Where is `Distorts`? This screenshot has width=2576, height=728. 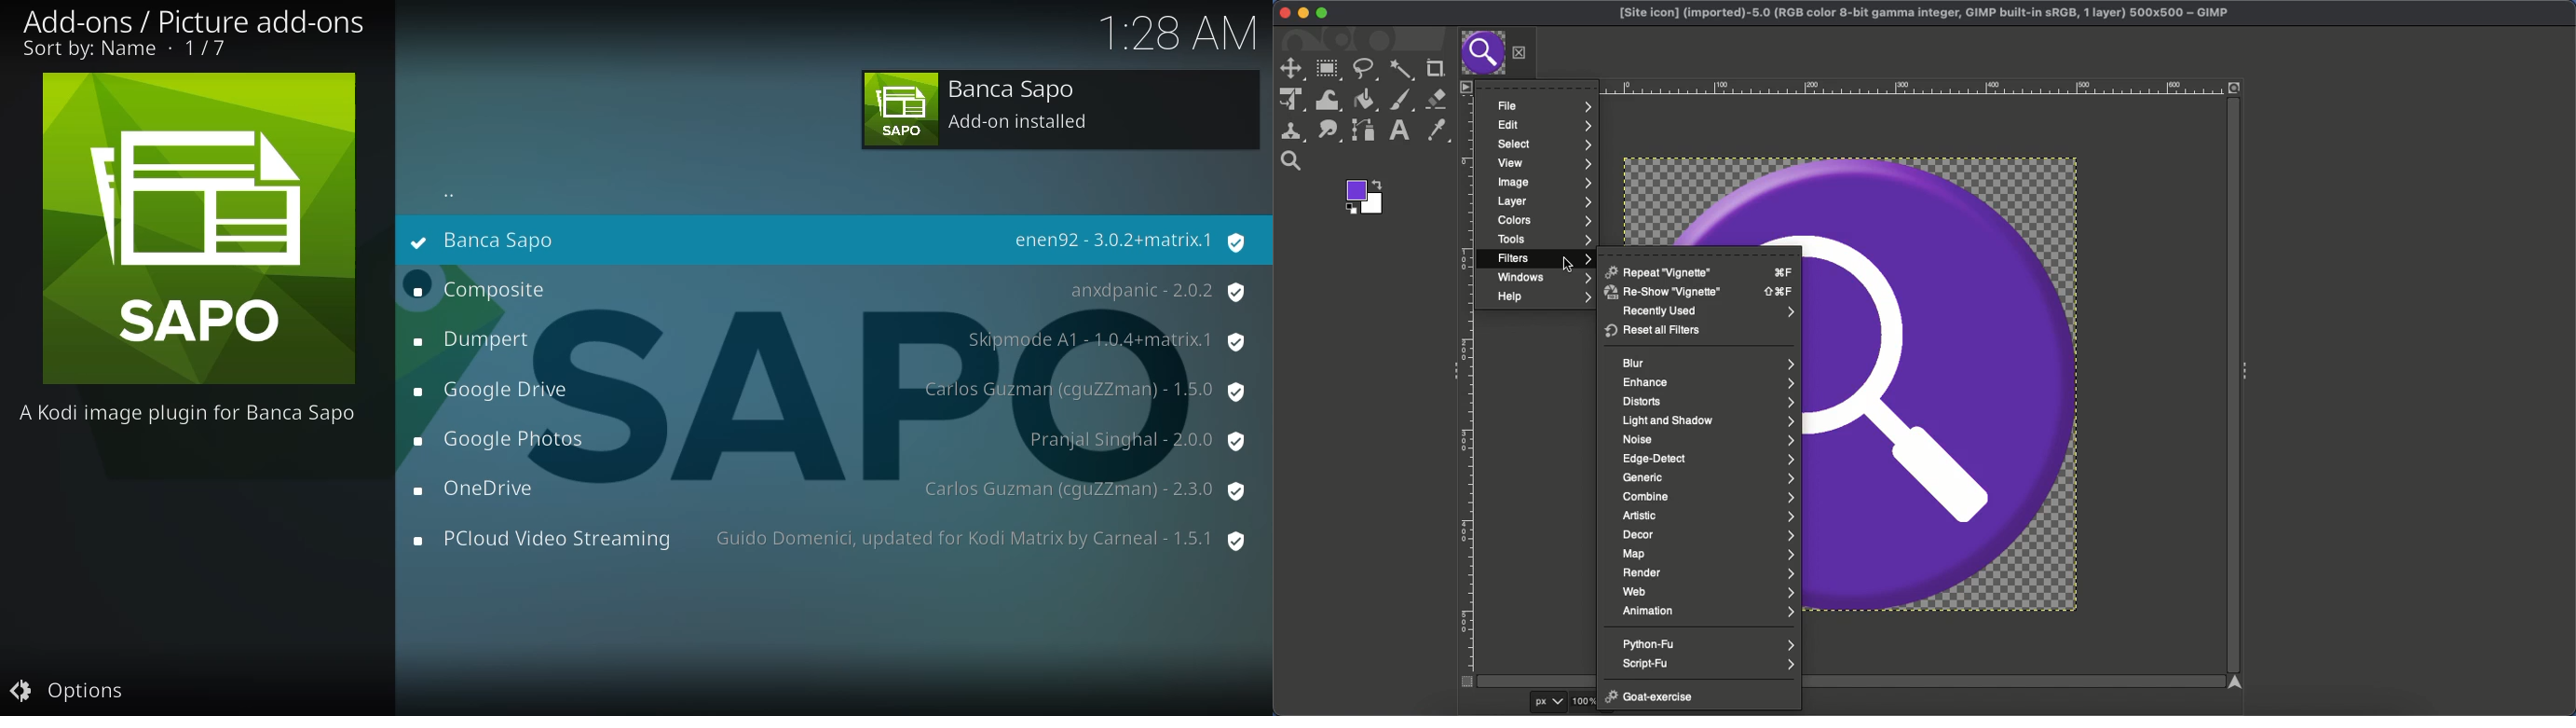
Distorts is located at coordinates (1706, 402).